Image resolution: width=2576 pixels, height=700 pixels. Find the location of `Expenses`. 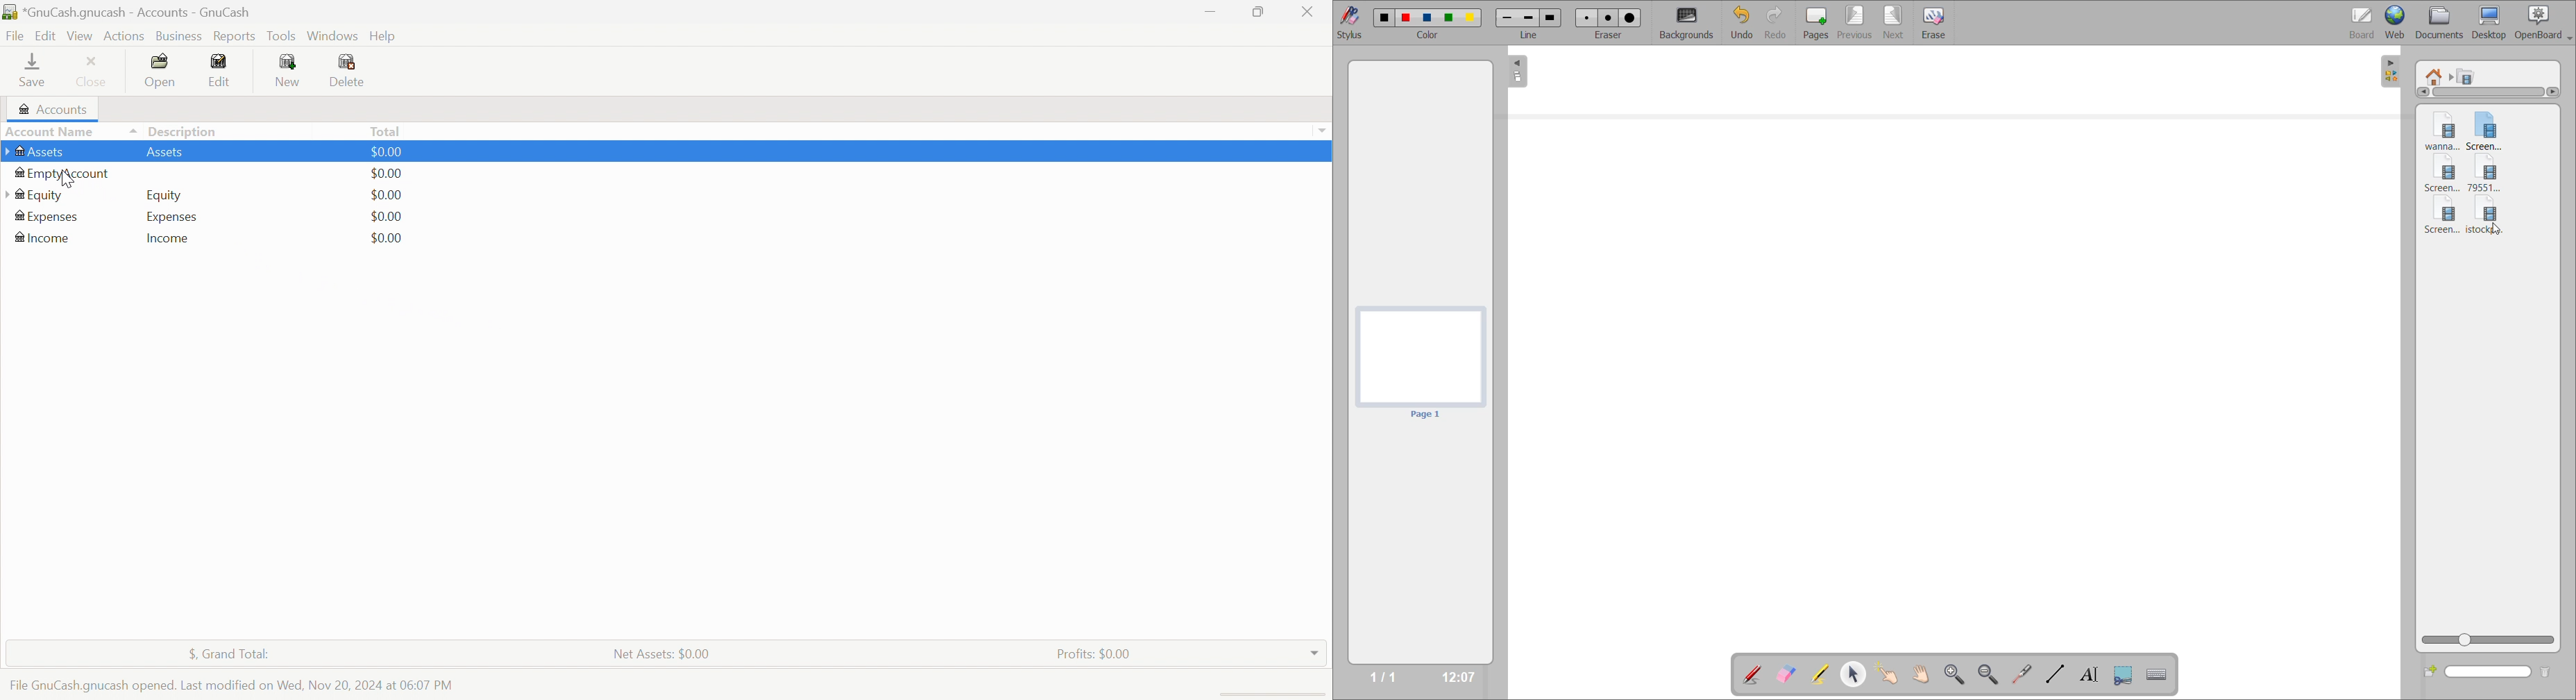

Expenses is located at coordinates (170, 217).